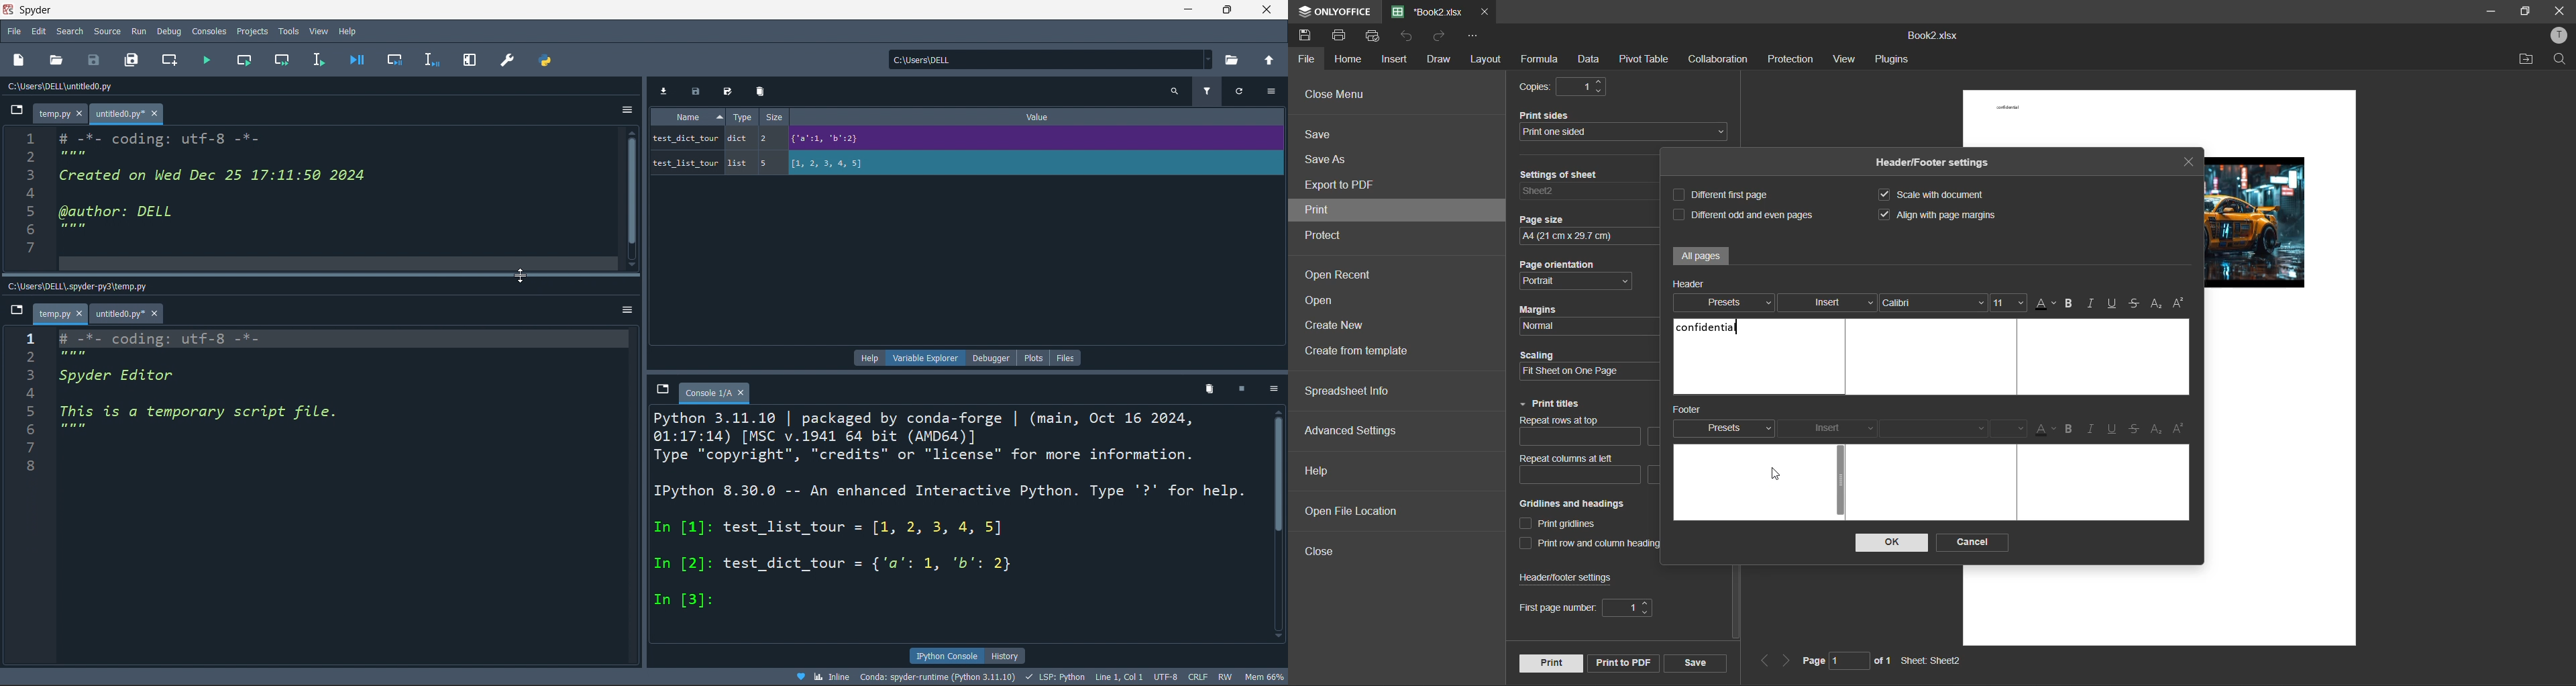  Describe the element at coordinates (38, 193) in the screenshot. I see `4` at that location.